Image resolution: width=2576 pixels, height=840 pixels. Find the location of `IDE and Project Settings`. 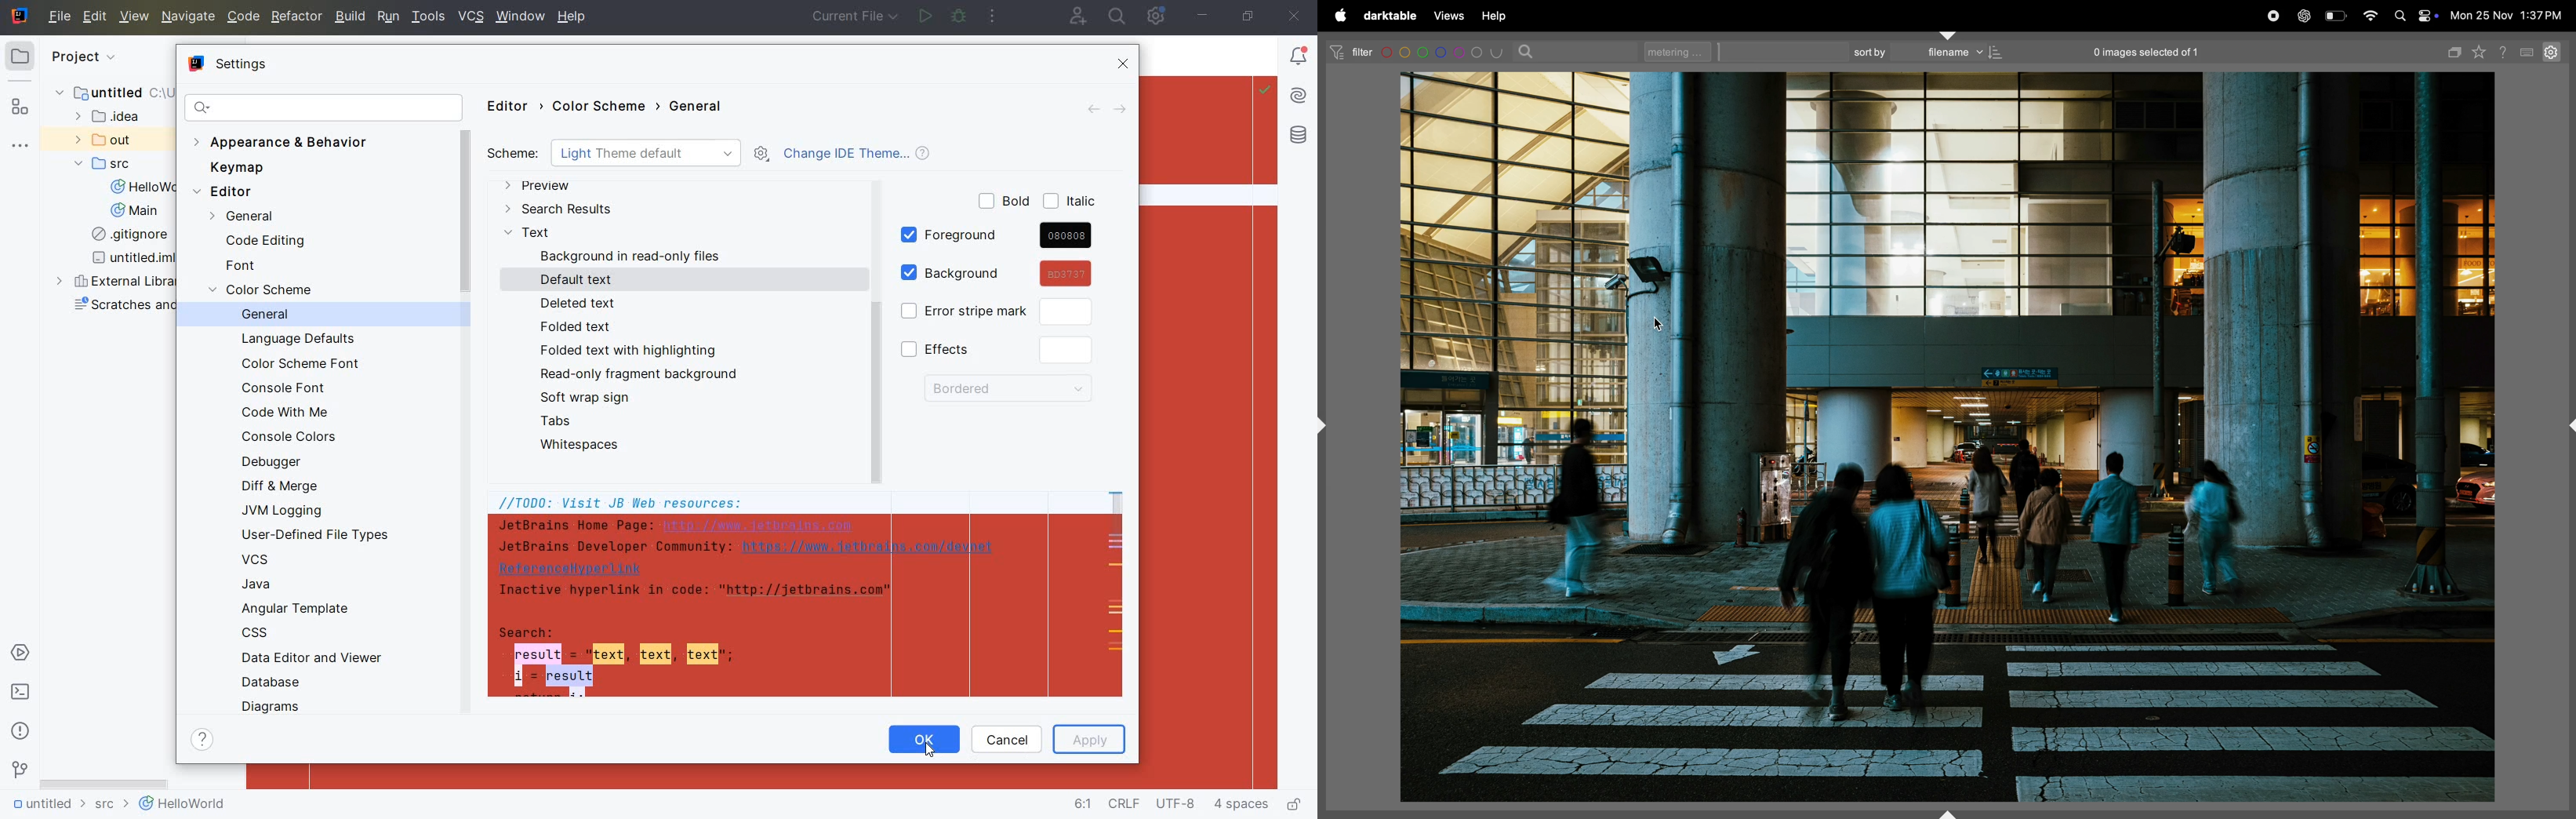

IDE and Project Settings is located at coordinates (1159, 17).